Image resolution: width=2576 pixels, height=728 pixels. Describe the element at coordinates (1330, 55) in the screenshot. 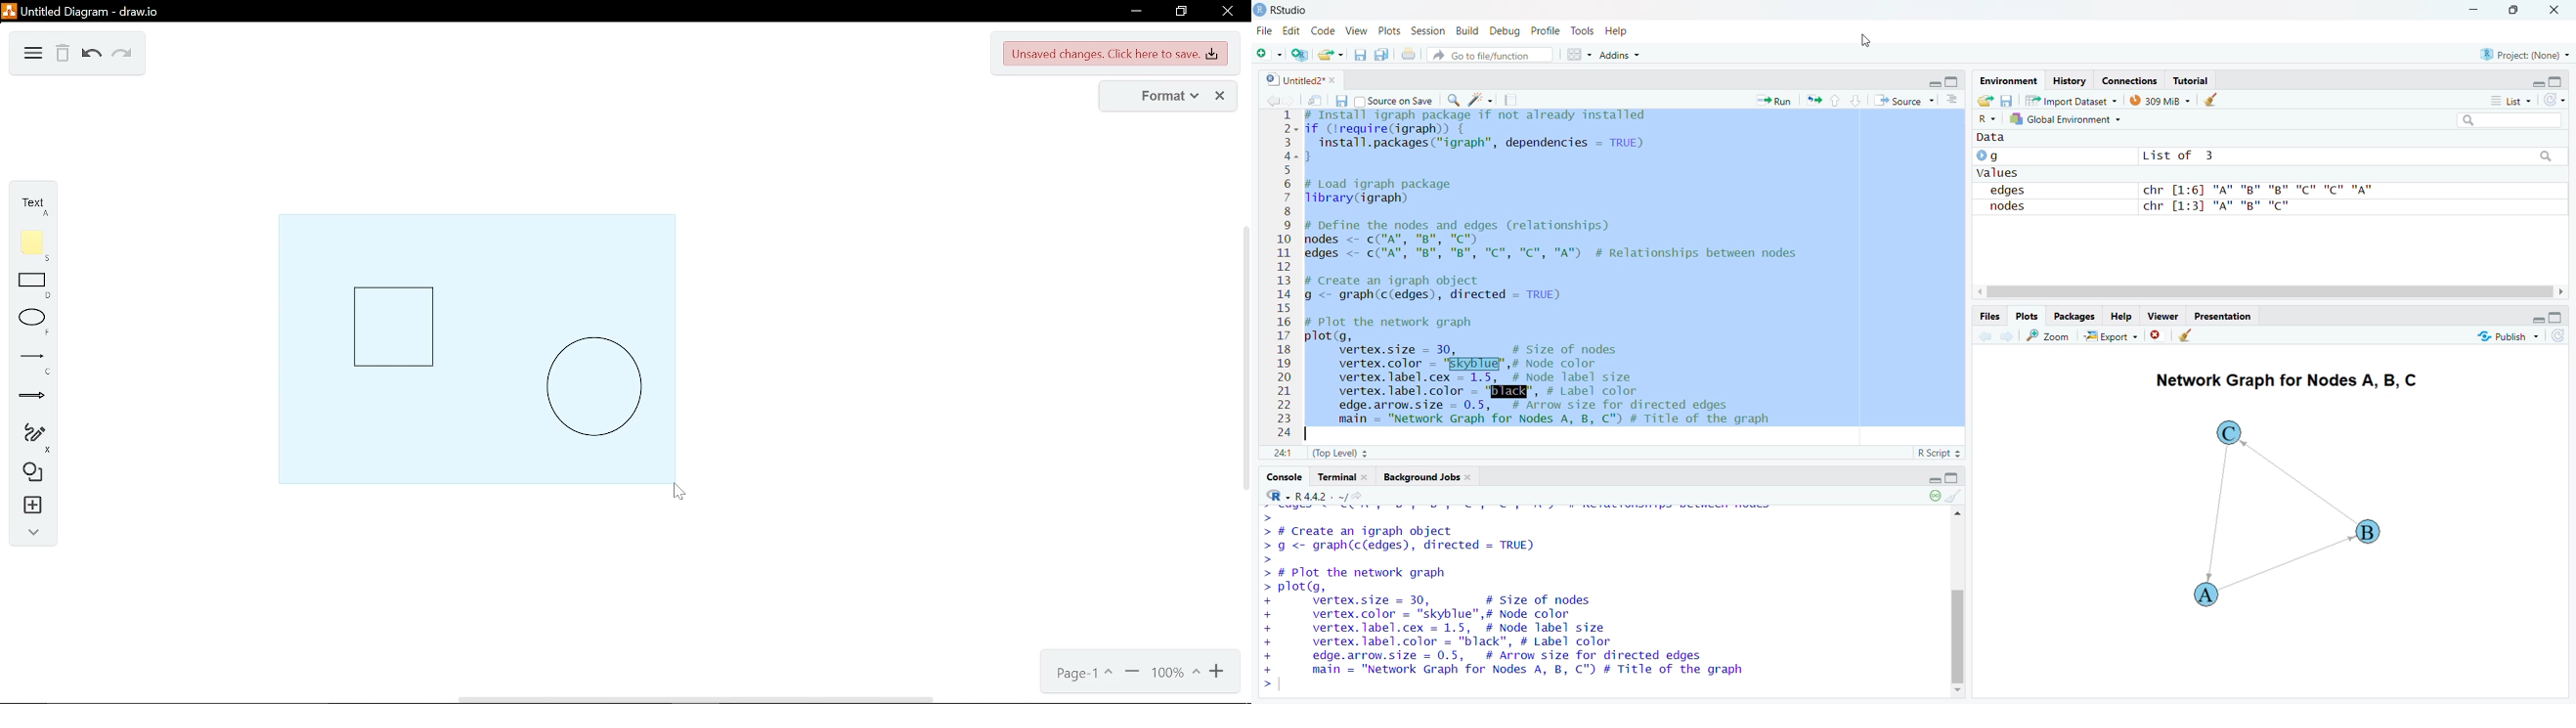

I see `export` at that location.